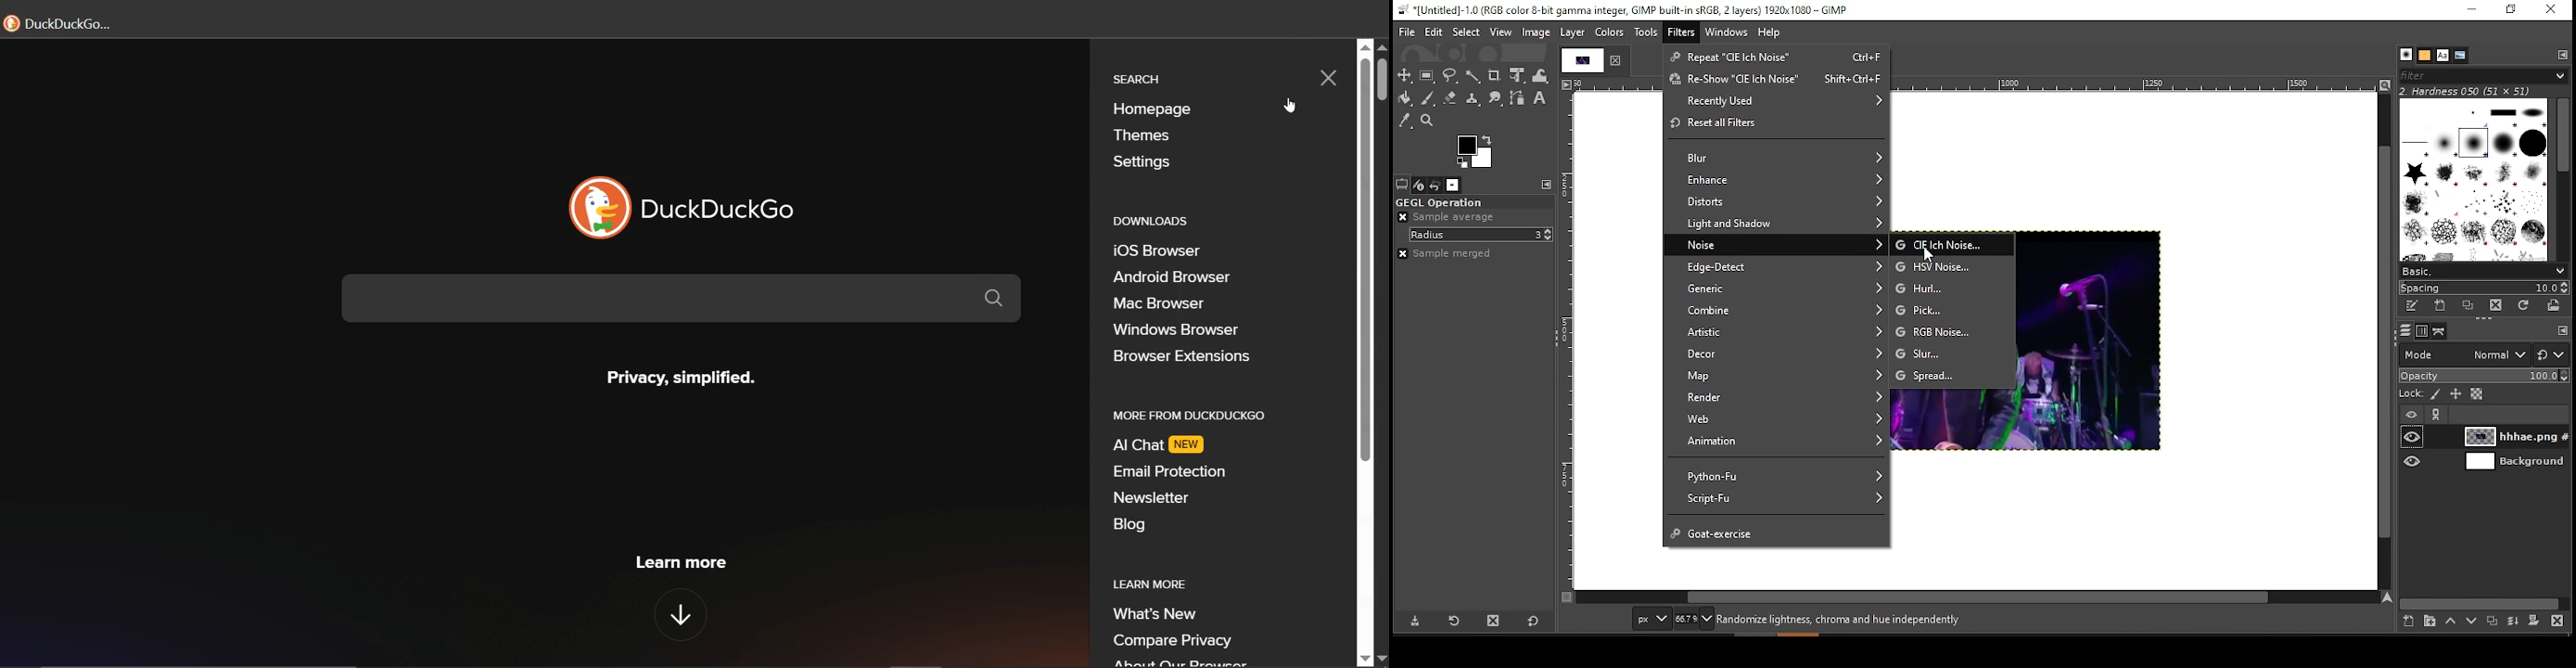 Image resolution: width=2576 pixels, height=672 pixels. Describe the element at coordinates (676, 611) in the screenshot. I see `down` at that location.